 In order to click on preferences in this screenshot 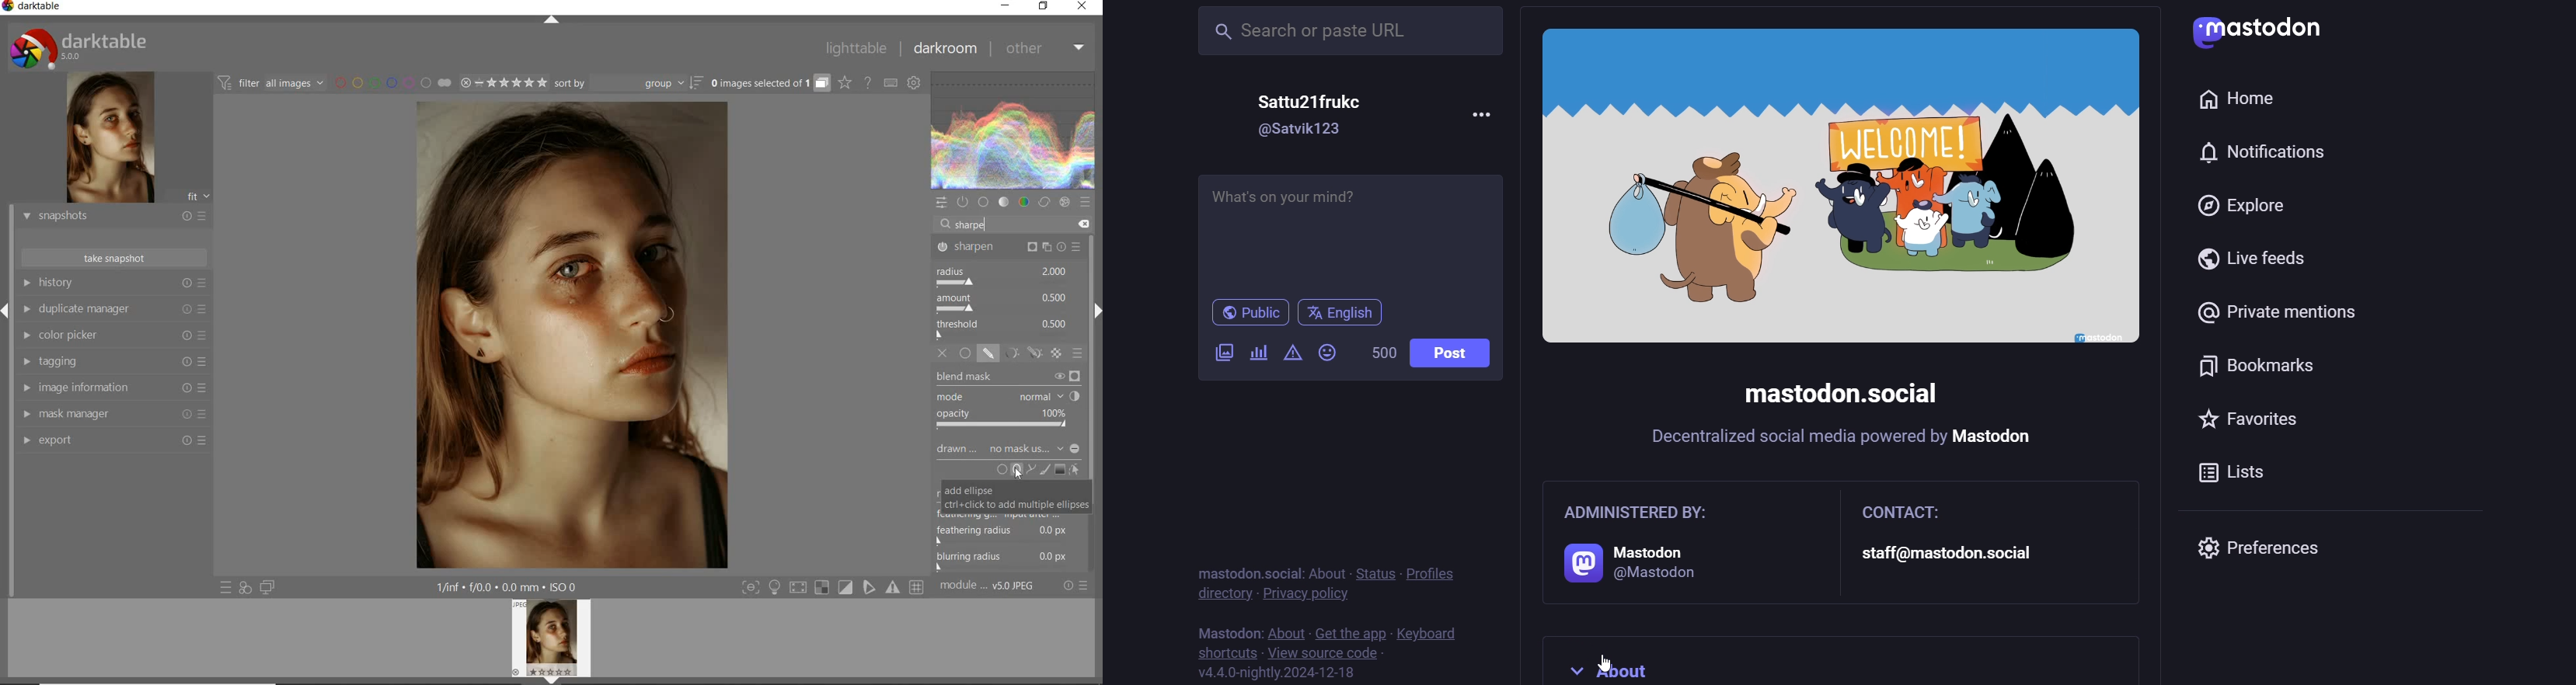, I will do `click(2268, 548)`.